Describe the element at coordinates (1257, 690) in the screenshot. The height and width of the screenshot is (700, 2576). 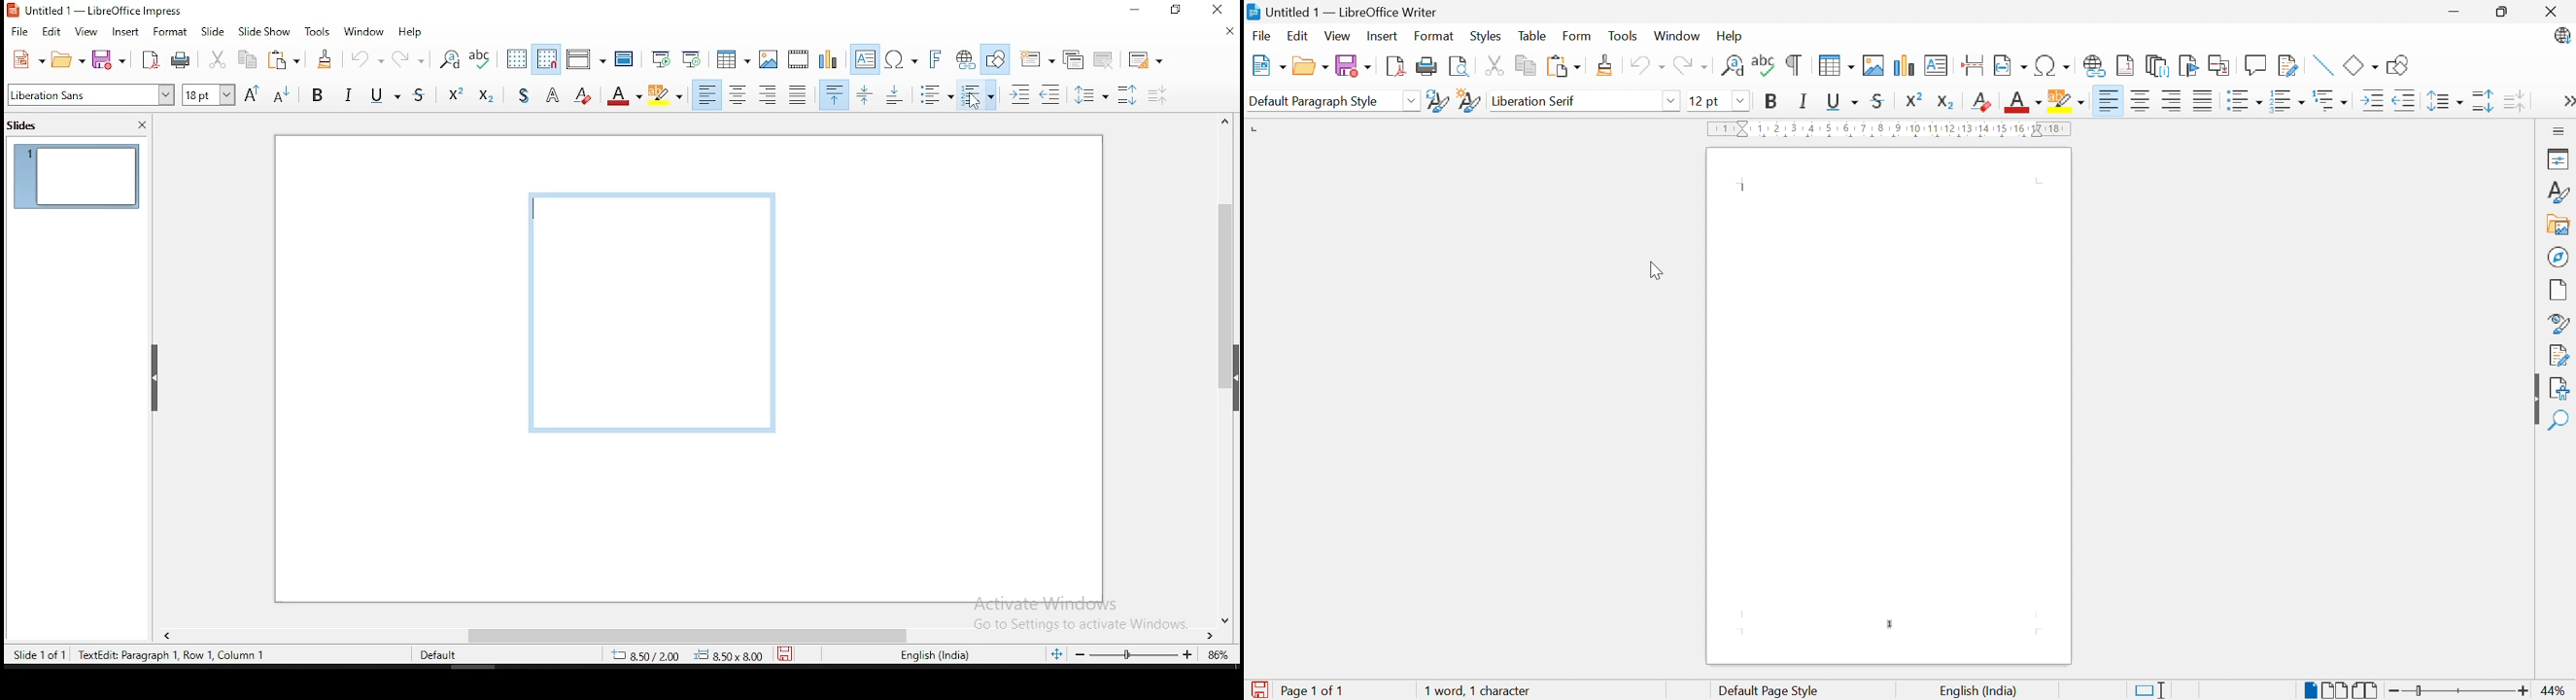
I see `The document has been modified. Click to save the document.` at that location.